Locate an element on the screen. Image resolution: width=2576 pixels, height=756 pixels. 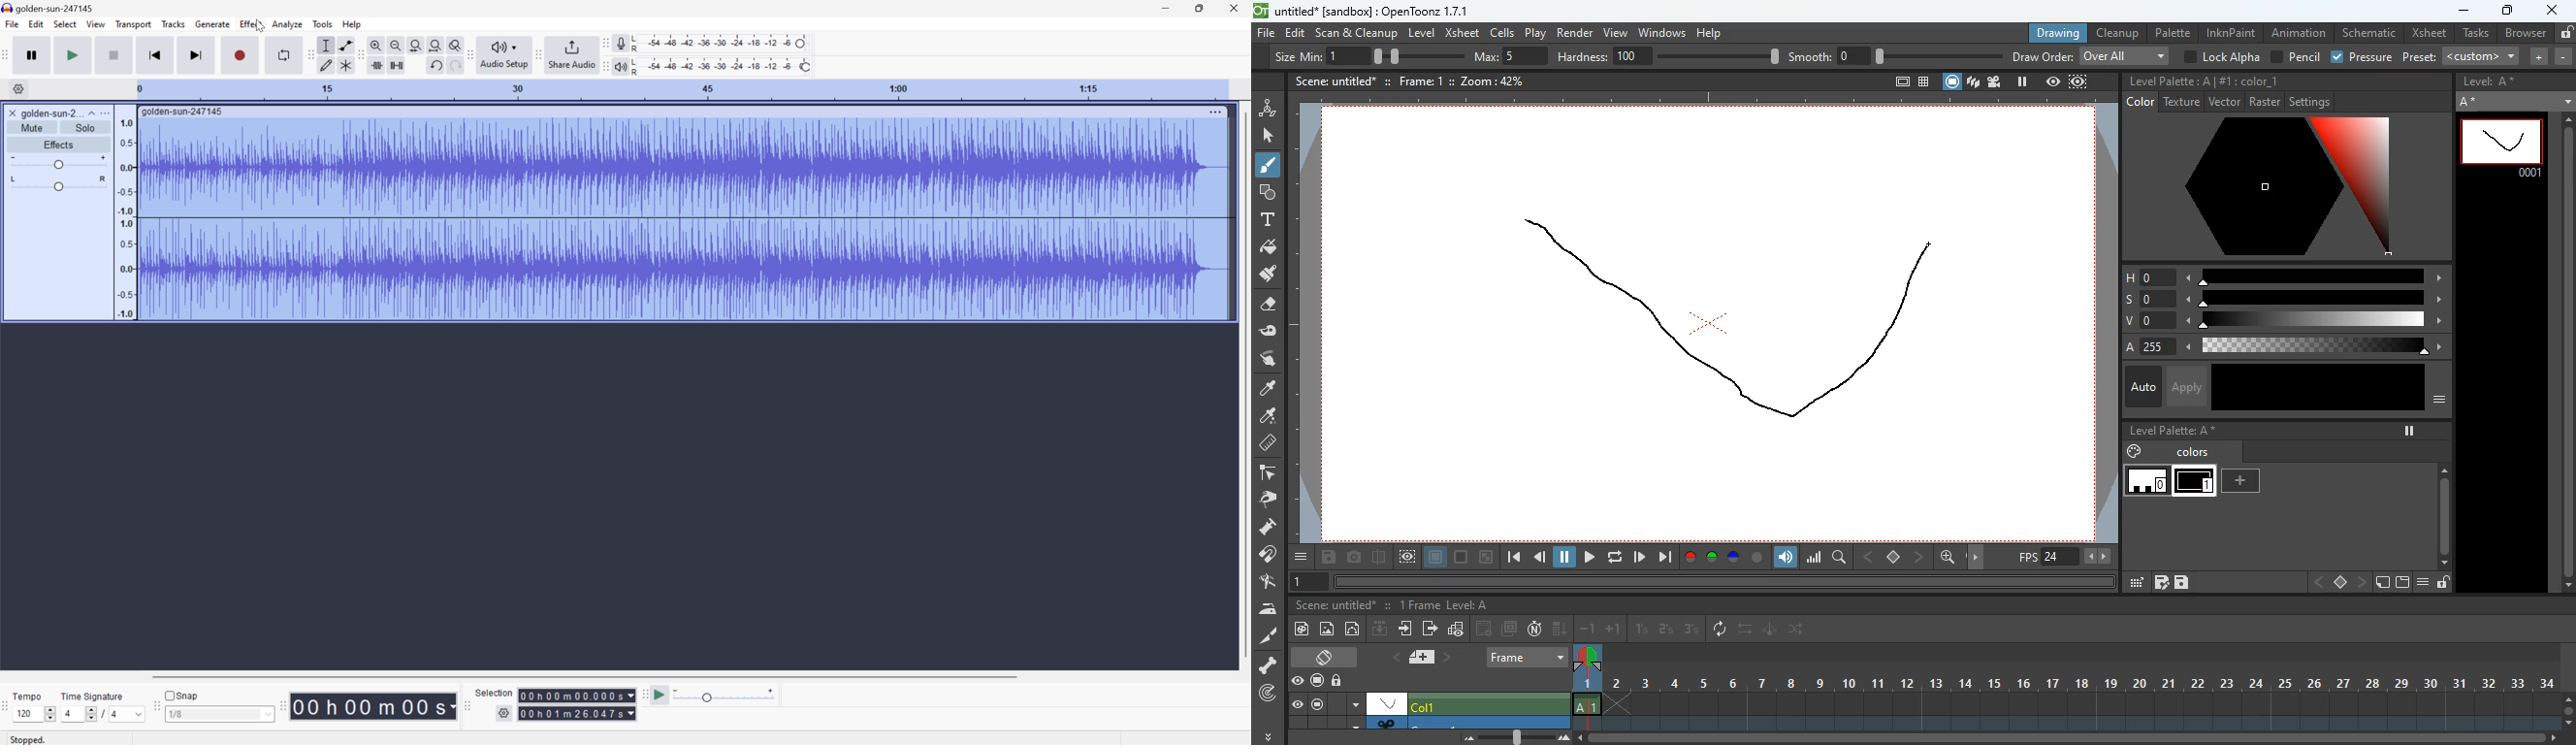
Time signature is located at coordinates (91, 696).